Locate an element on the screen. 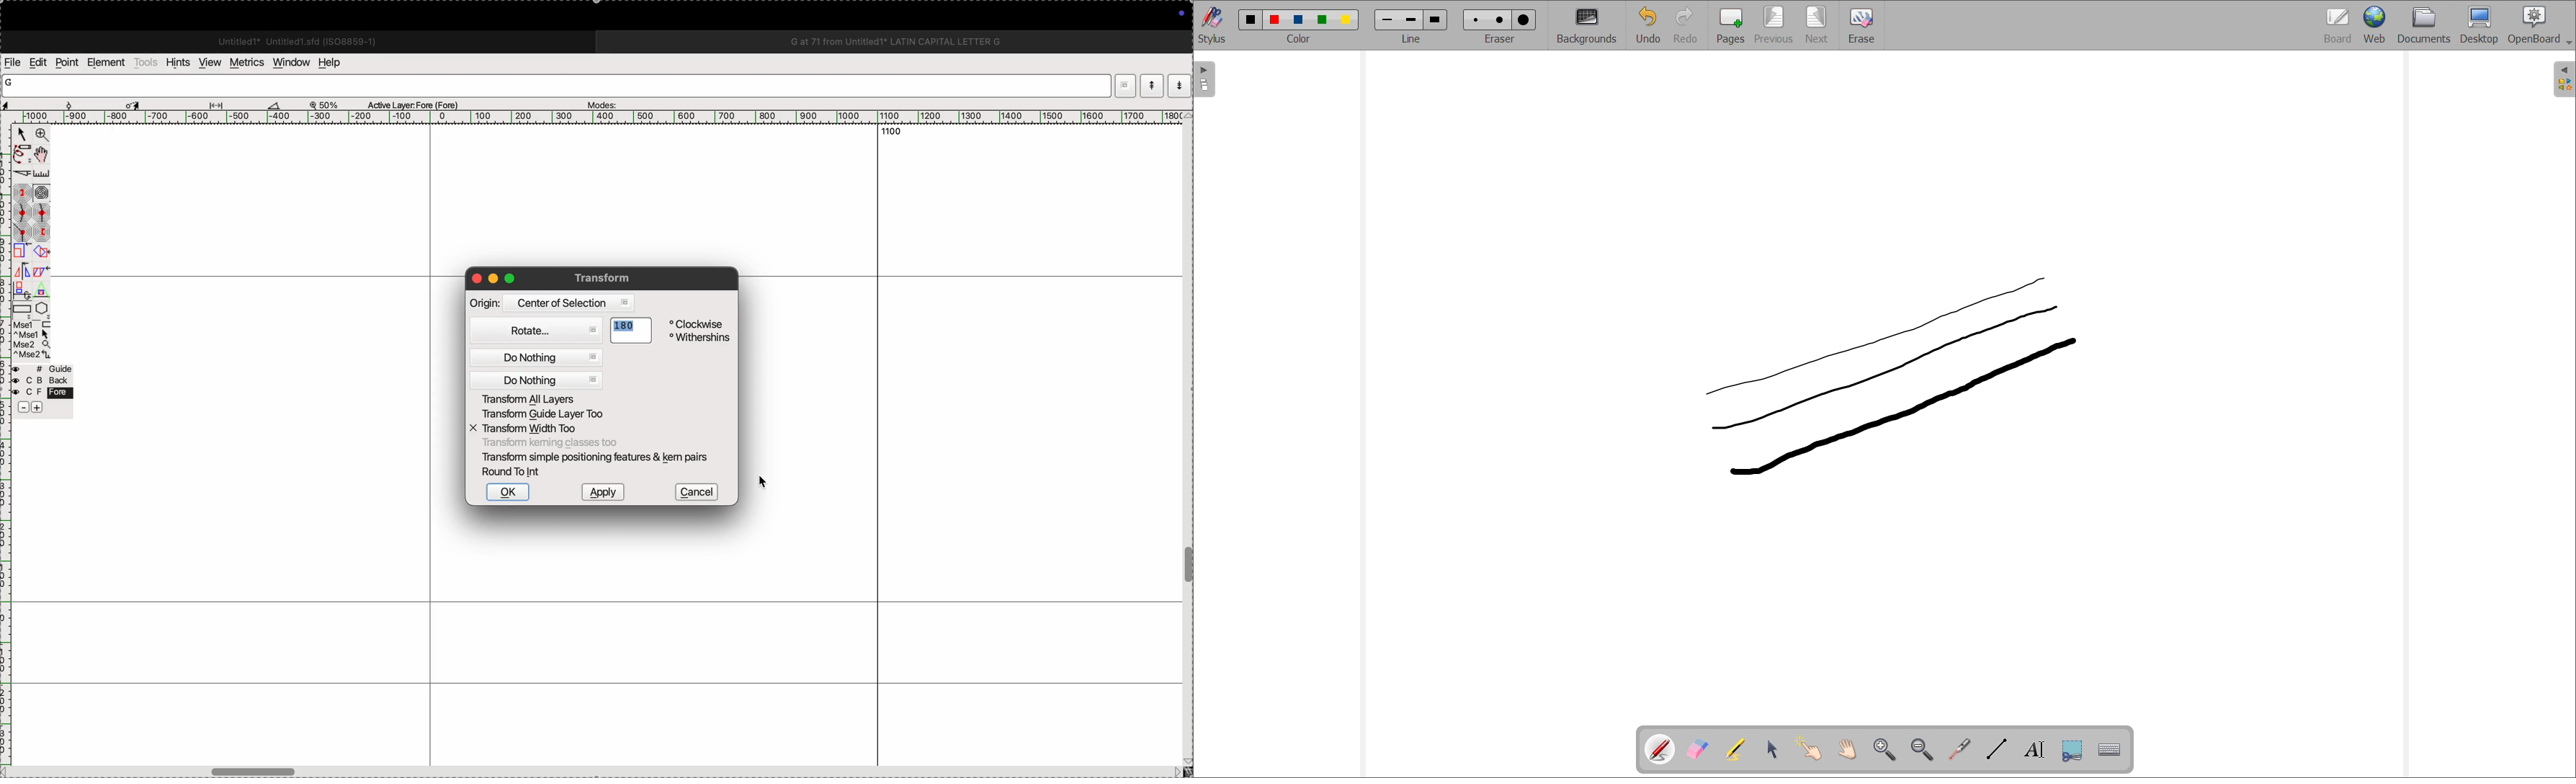  Origin: is located at coordinates (486, 305).